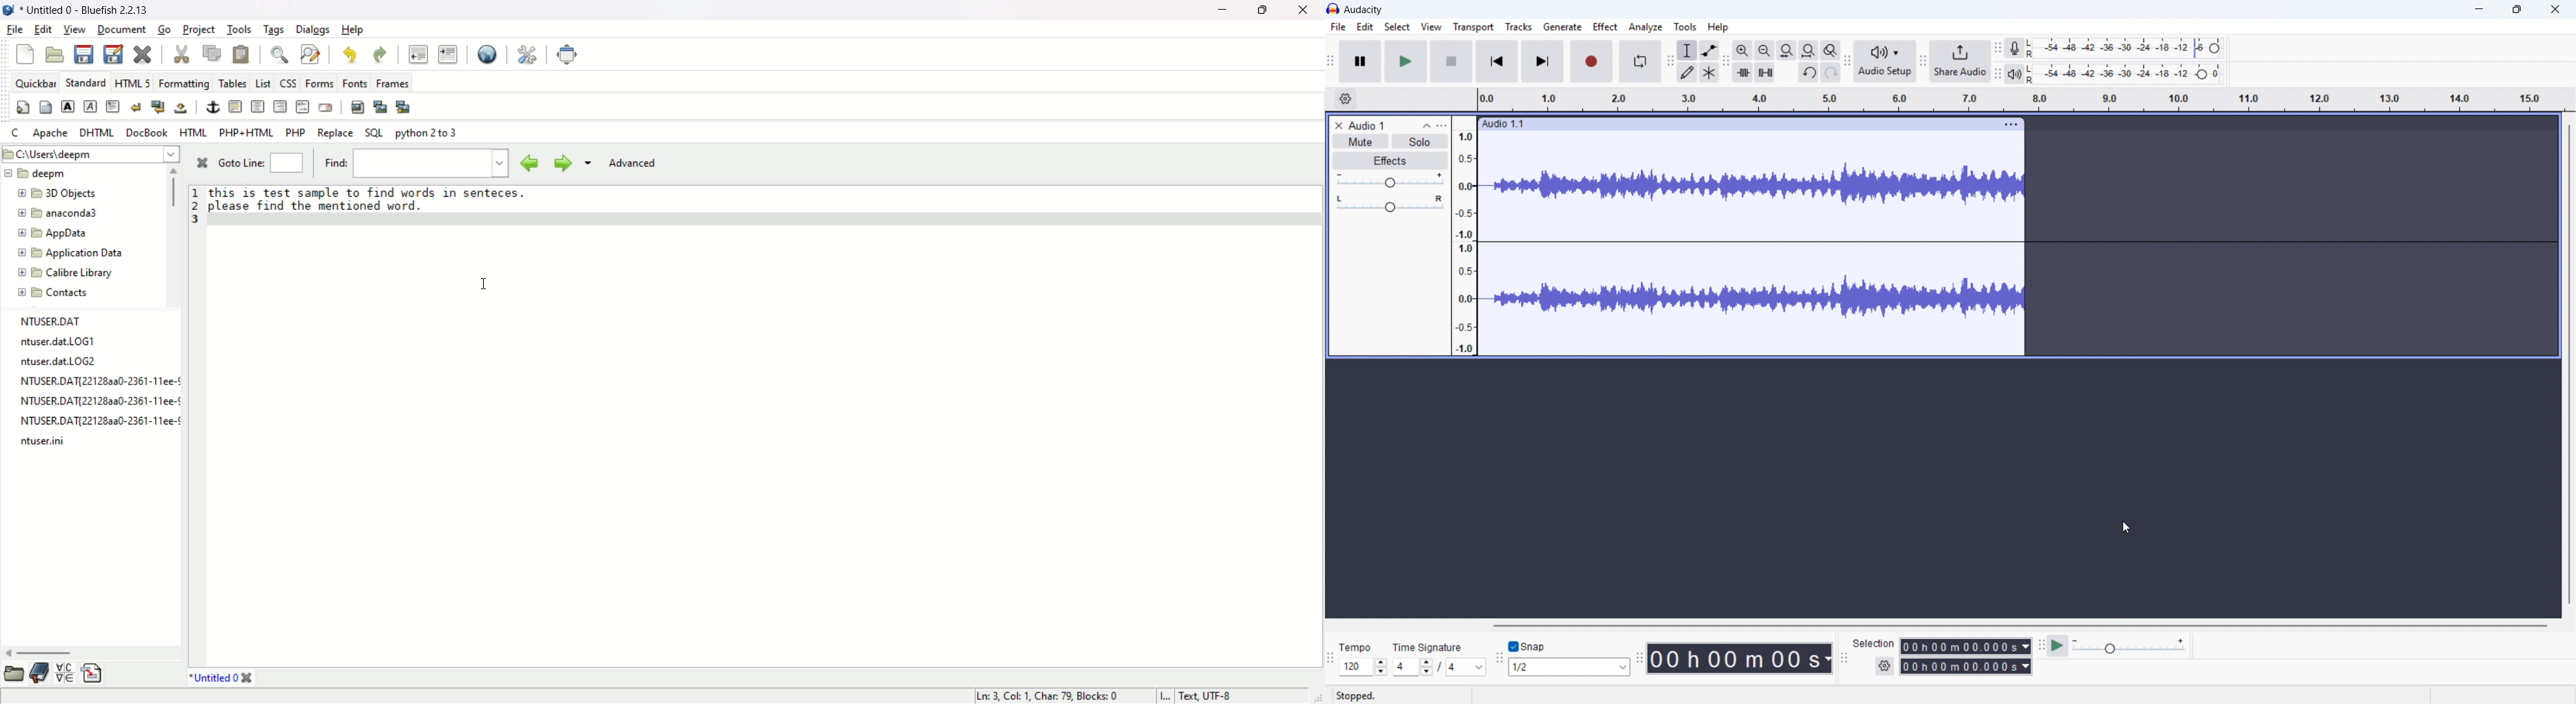 The height and width of the screenshot is (728, 2576). Describe the element at coordinates (448, 53) in the screenshot. I see `indent` at that location.